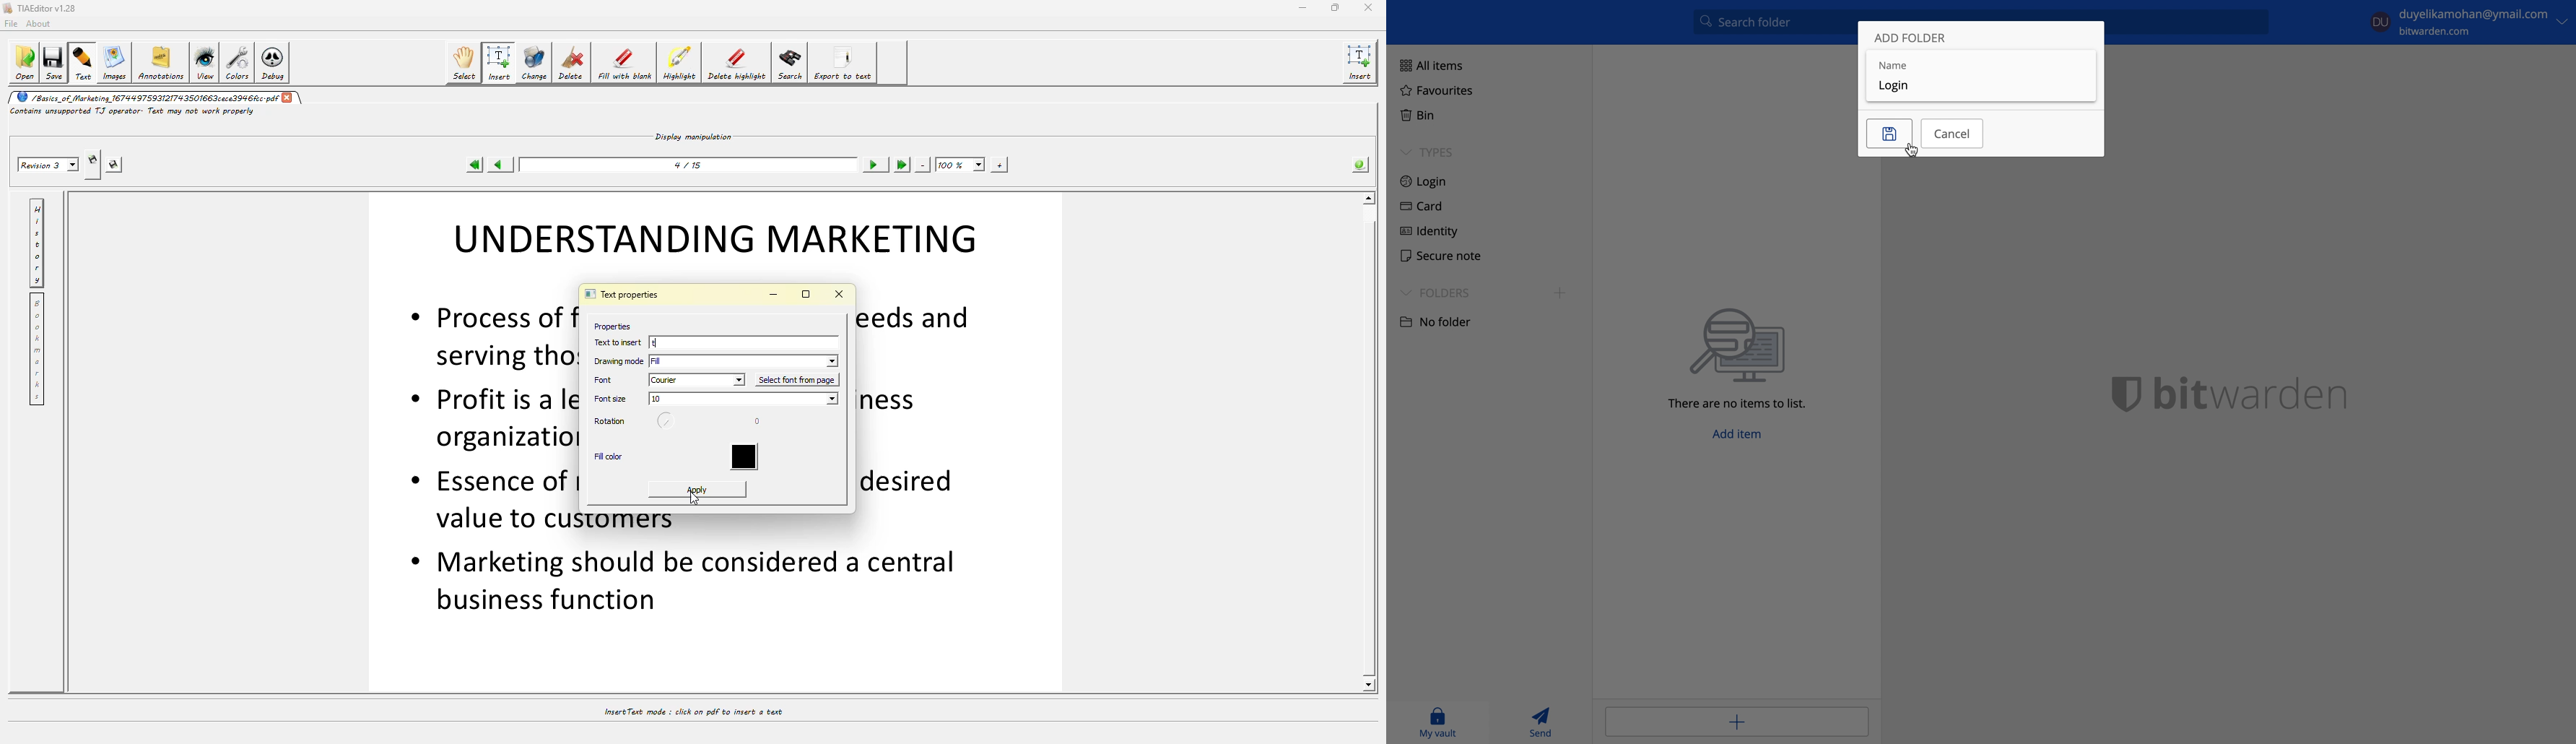  What do you see at coordinates (1543, 721) in the screenshot?
I see `send` at bounding box center [1543, 721].